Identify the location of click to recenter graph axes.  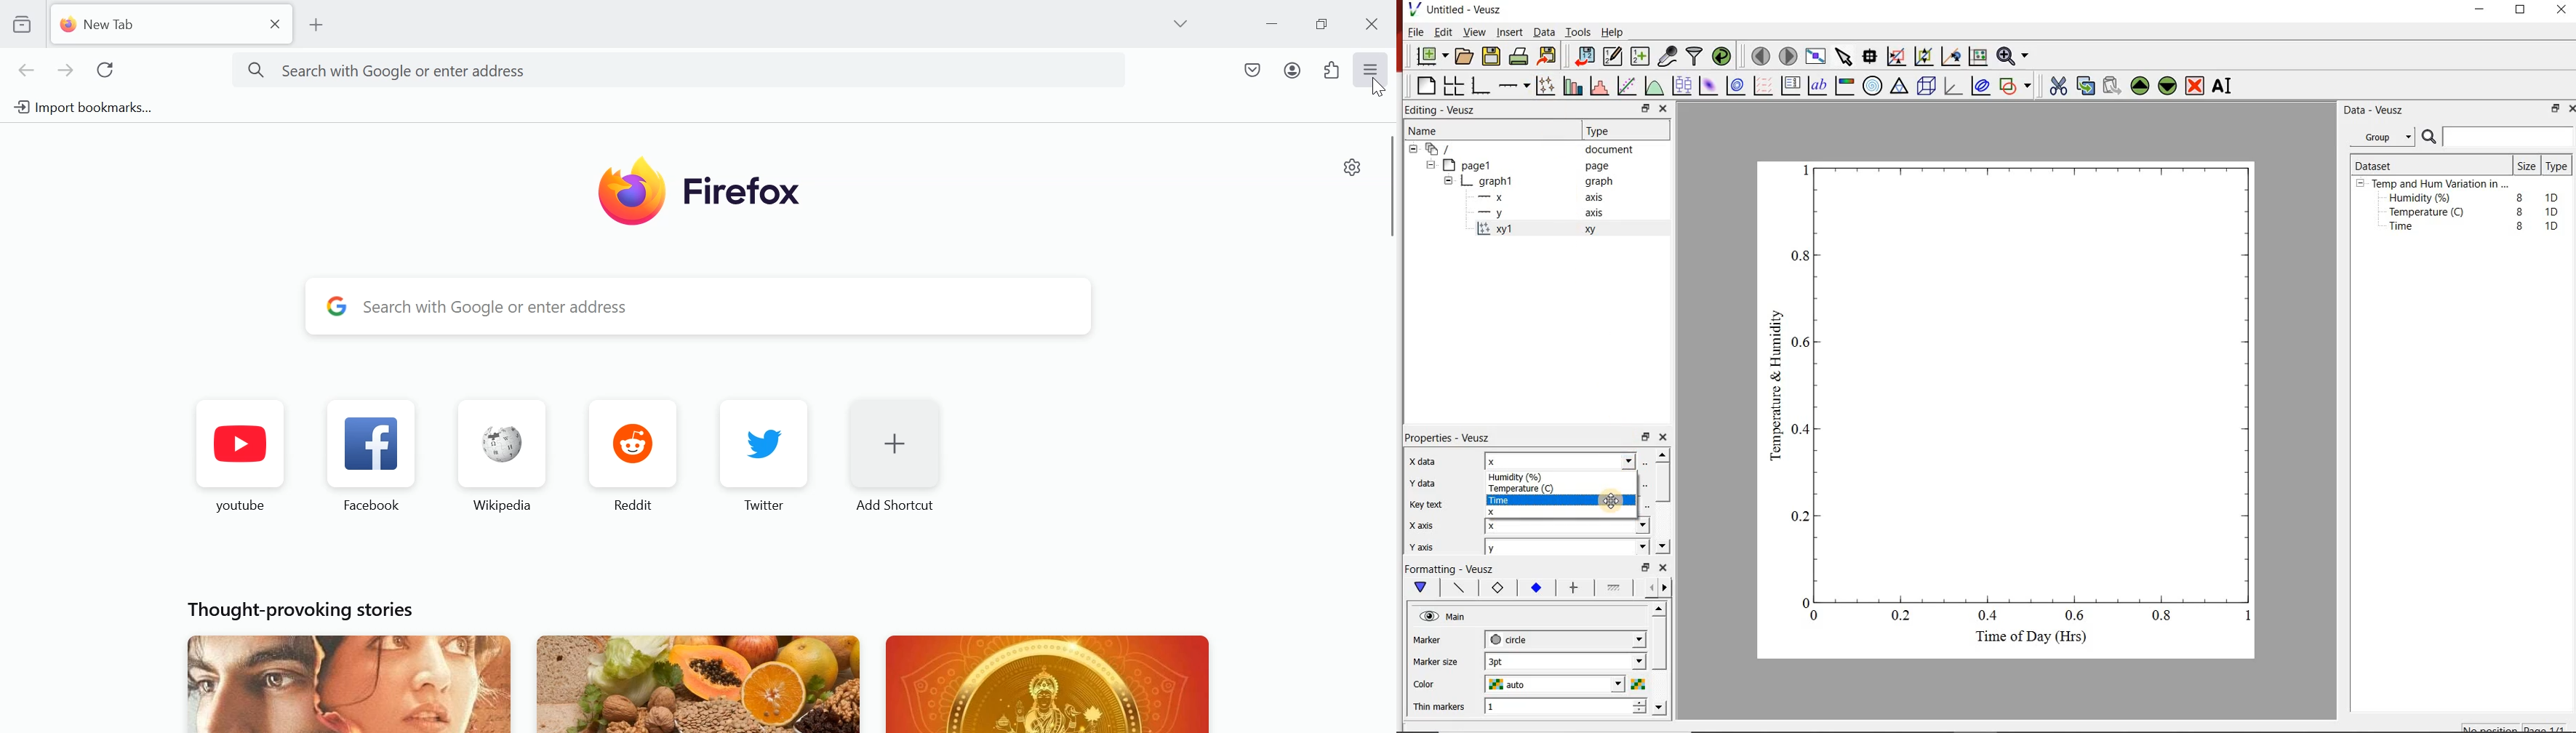
(1951, 56).